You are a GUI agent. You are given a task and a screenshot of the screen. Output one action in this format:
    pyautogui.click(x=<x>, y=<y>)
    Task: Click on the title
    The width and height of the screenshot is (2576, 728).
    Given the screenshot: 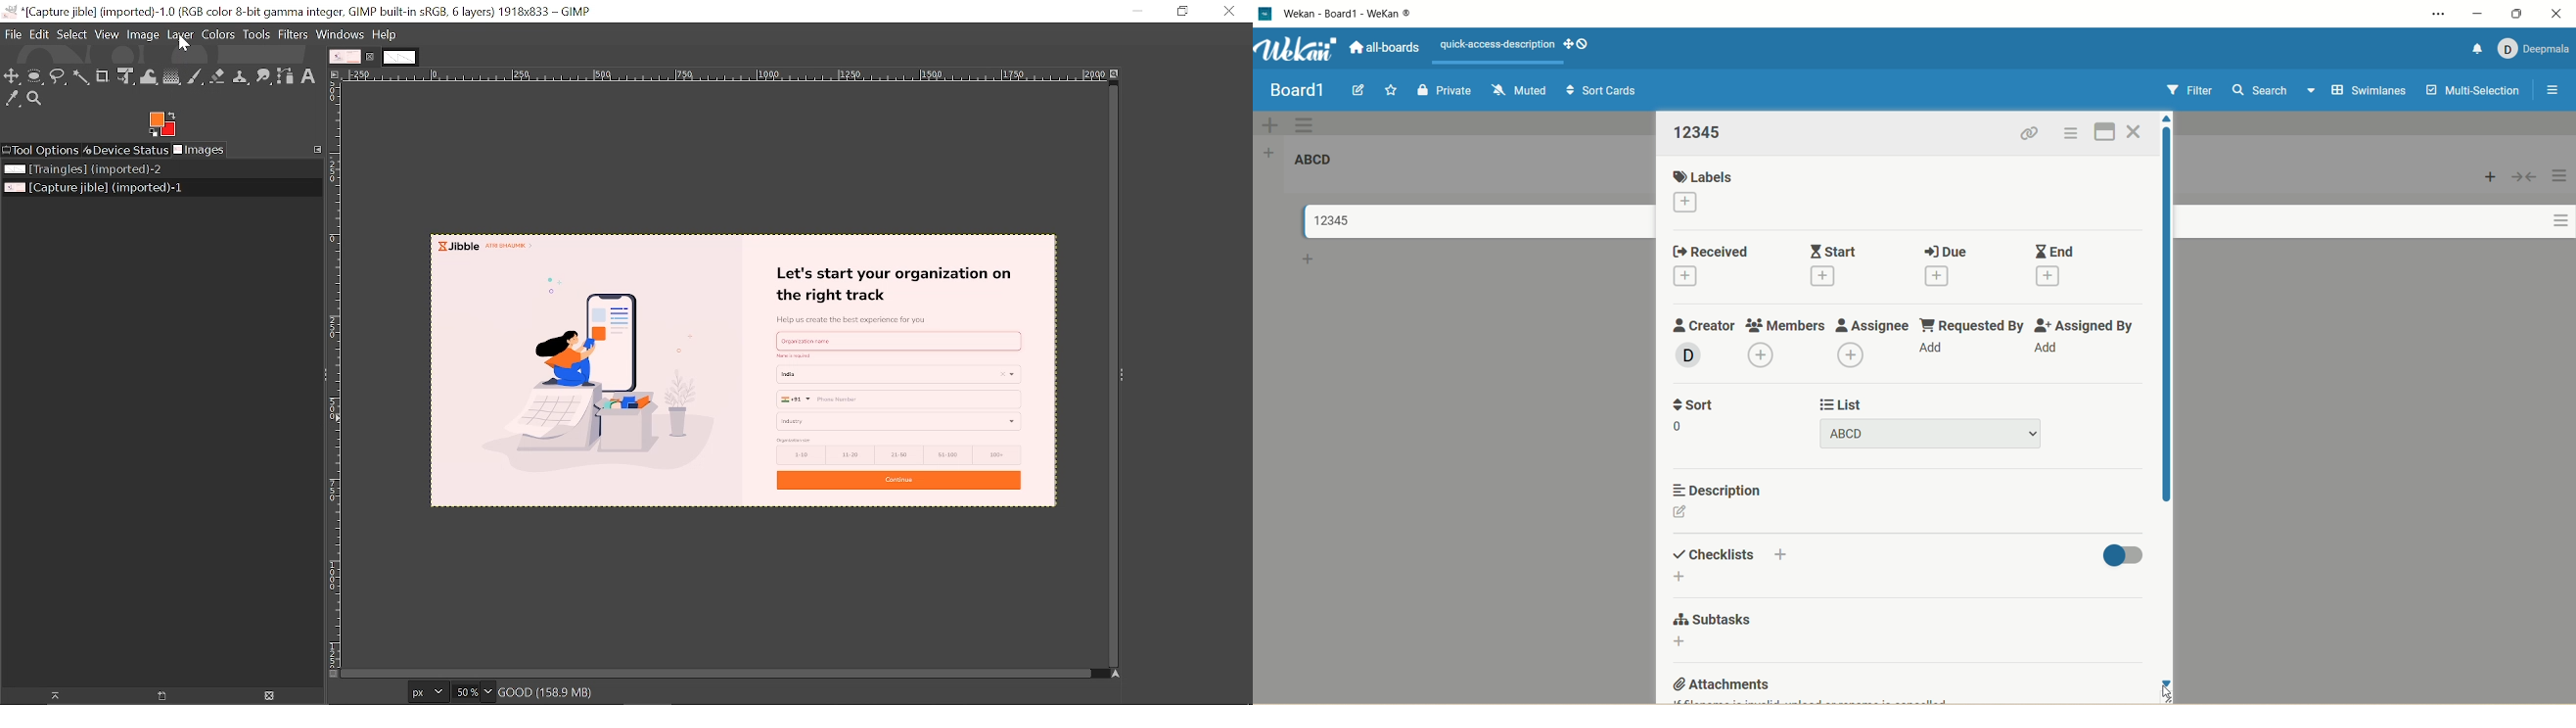 What is the action you would take?
    pyautogui.click(x=1700, y=132)
    